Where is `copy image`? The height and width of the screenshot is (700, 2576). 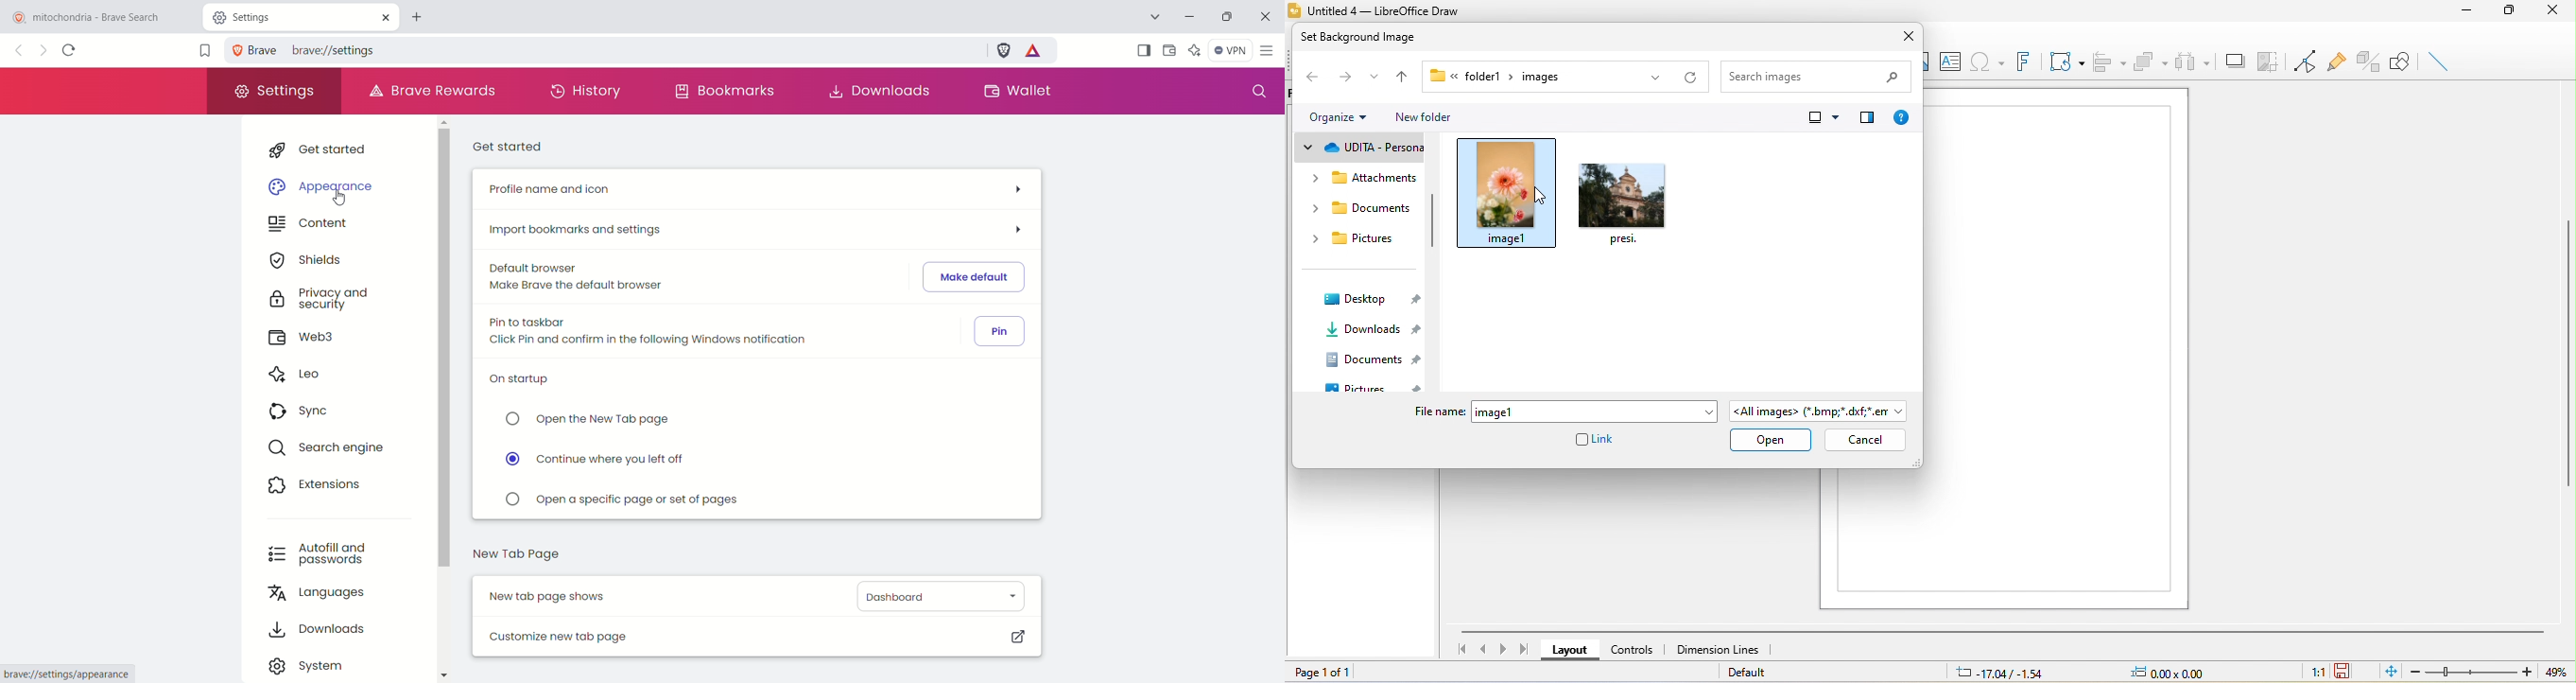 copy image is located at coordinates (2268, 59).